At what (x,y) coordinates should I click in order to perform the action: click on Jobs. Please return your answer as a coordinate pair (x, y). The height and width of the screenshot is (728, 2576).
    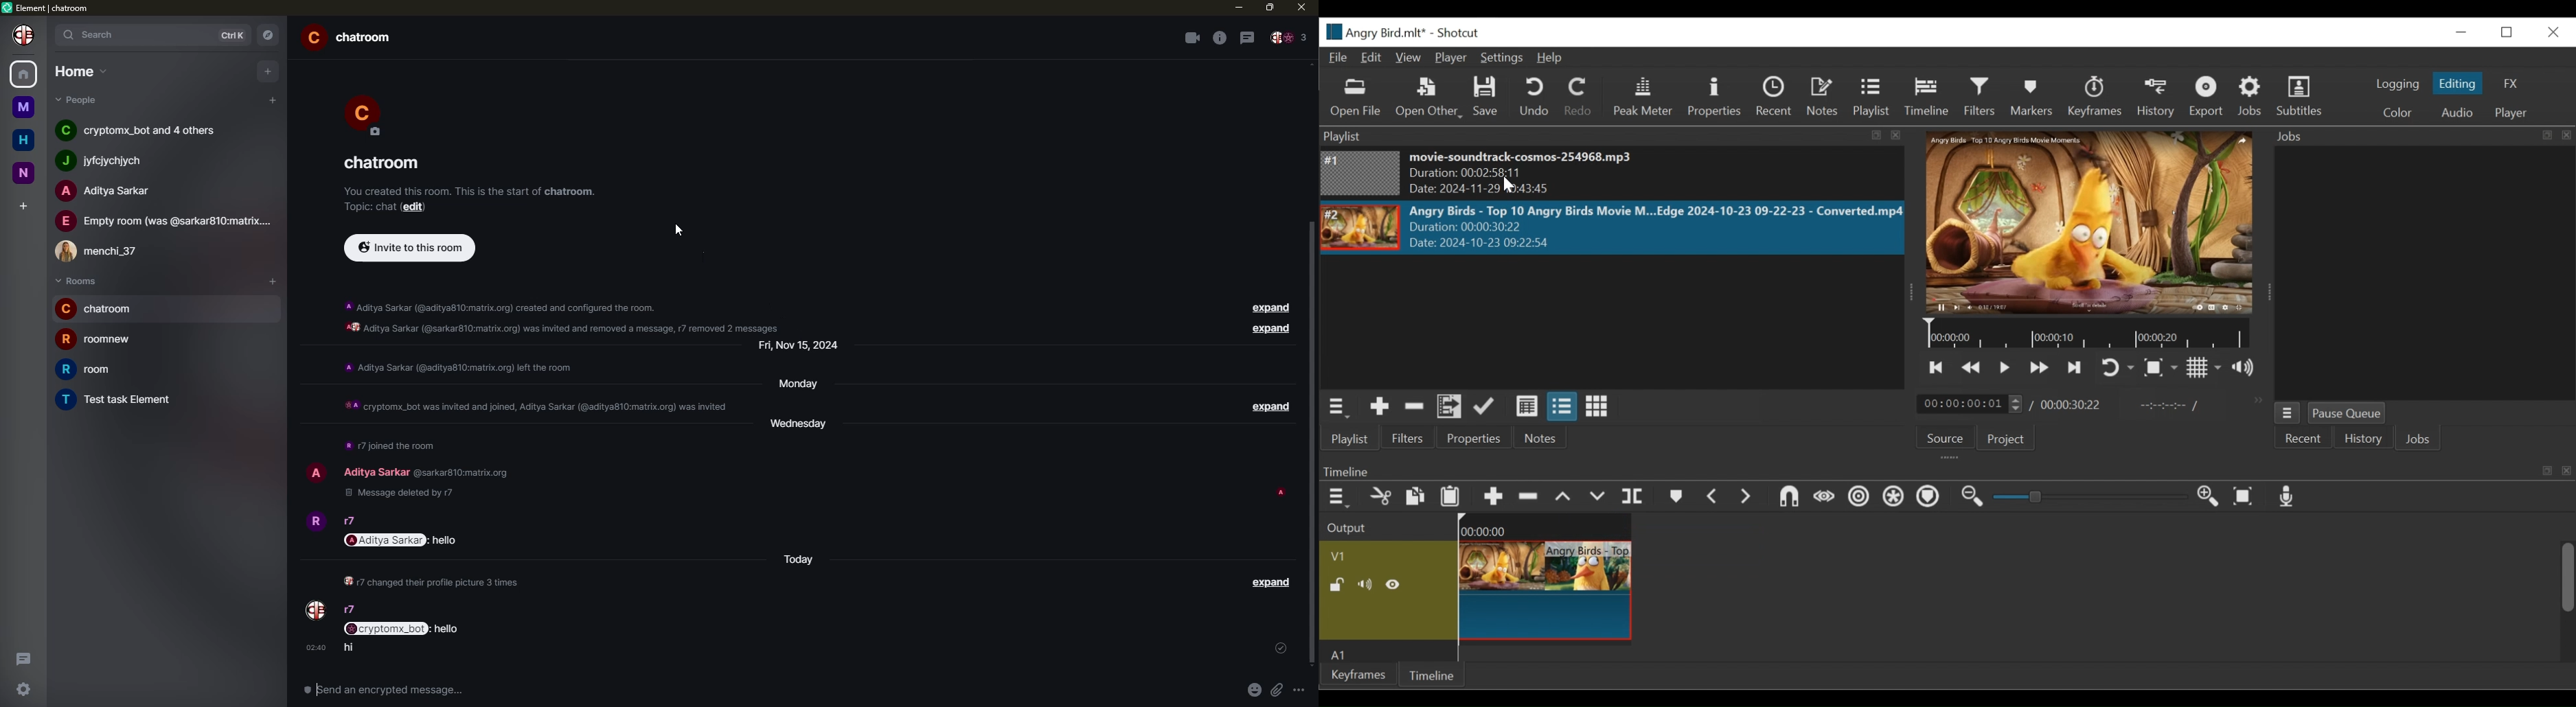
    Looking at the image, I should click on (2251, 98).